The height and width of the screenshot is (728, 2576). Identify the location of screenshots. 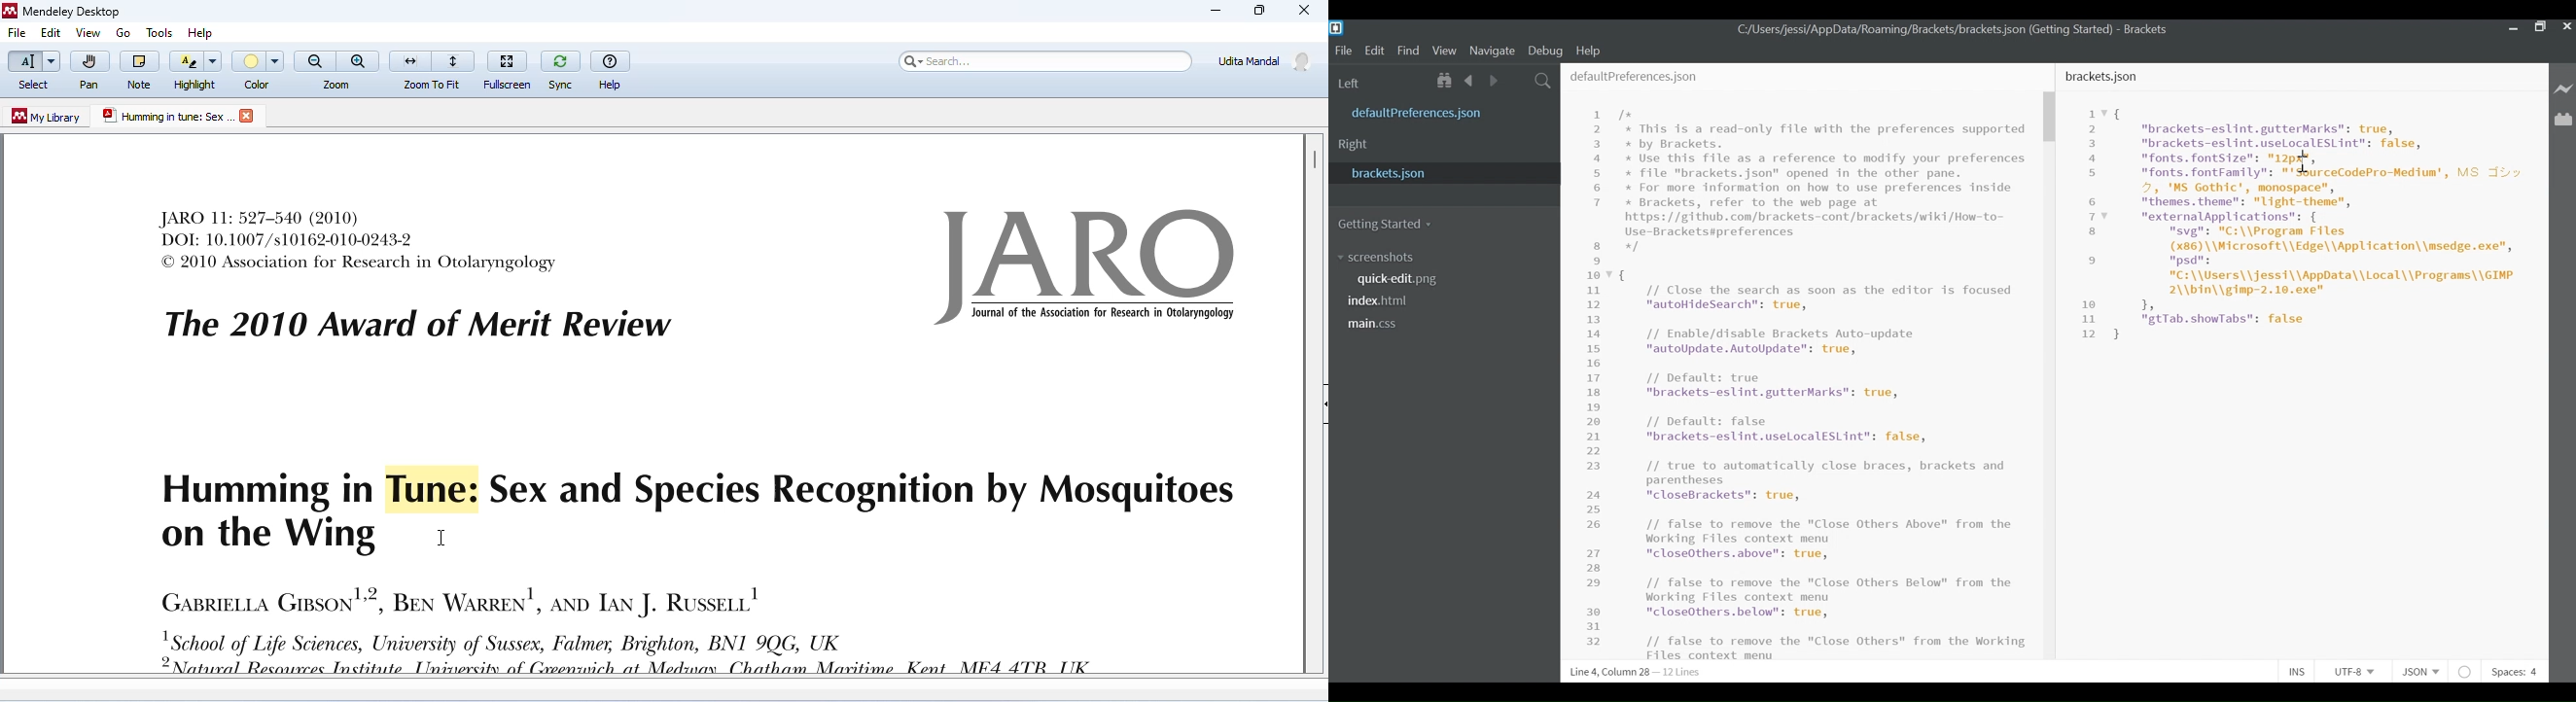
(1376, 257).